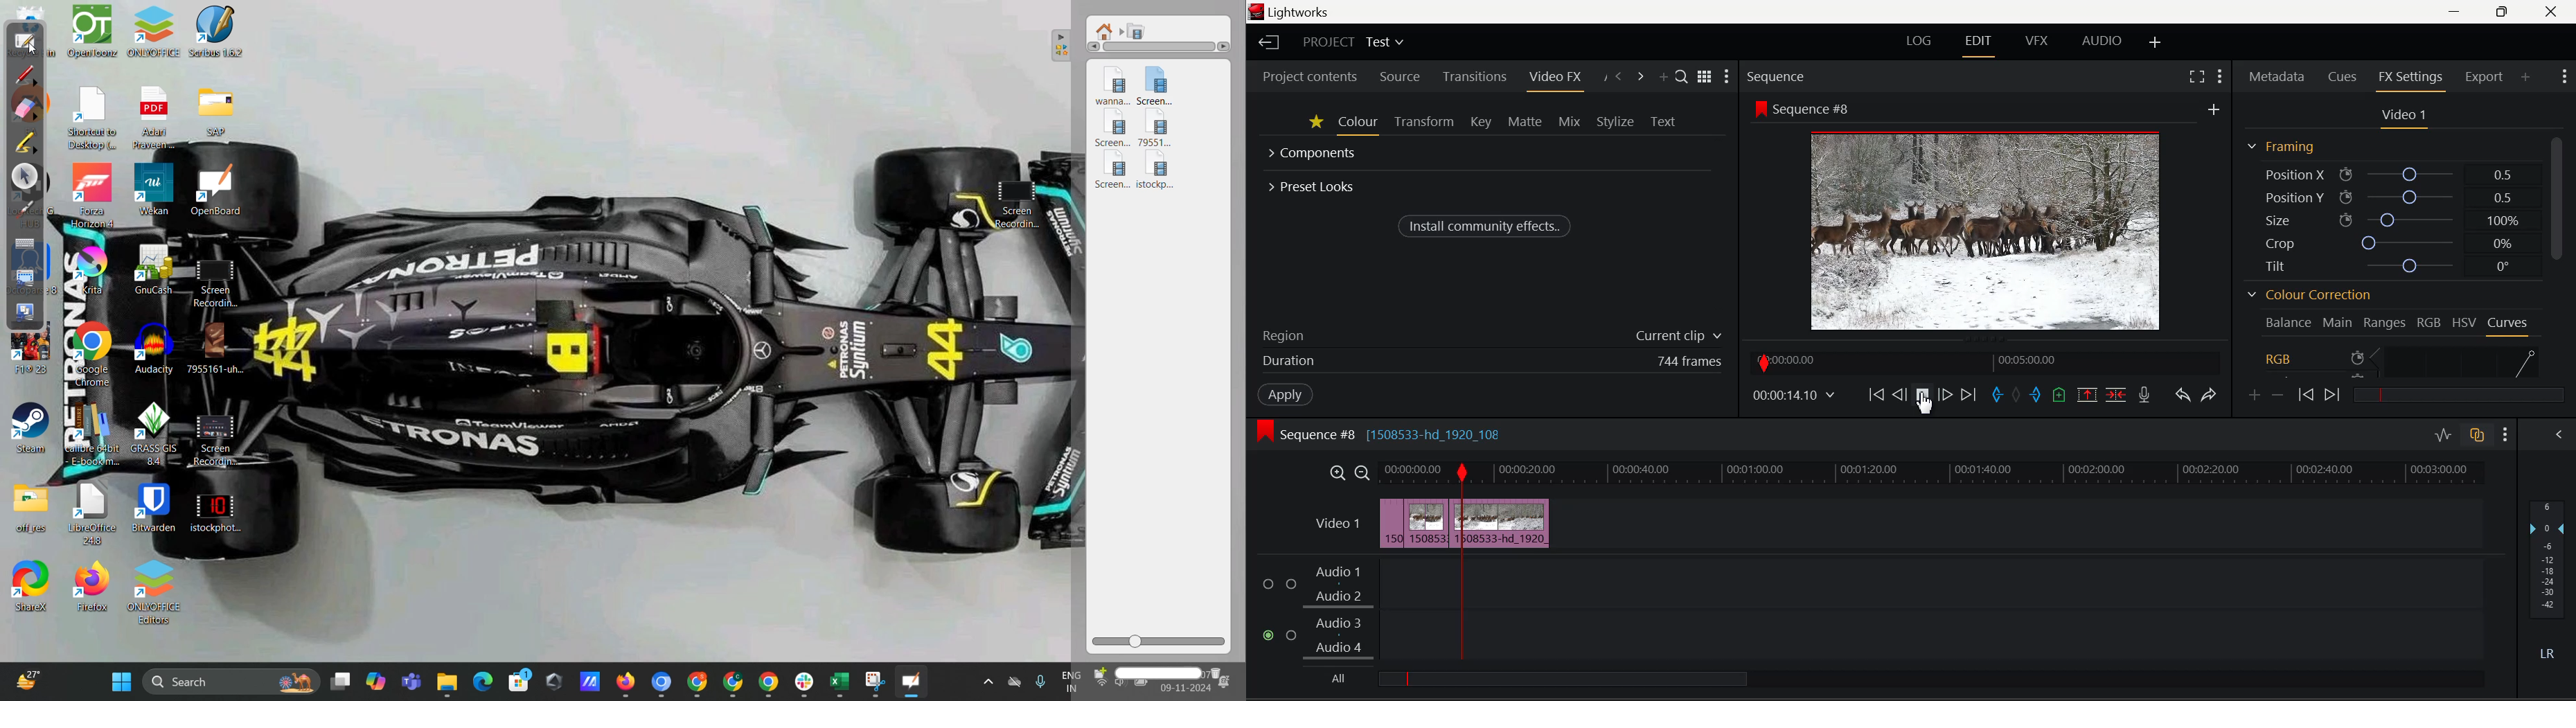 The width and height of the screenshot is (2576, 728). I want to click on Video Settings, so click(2400, 116).